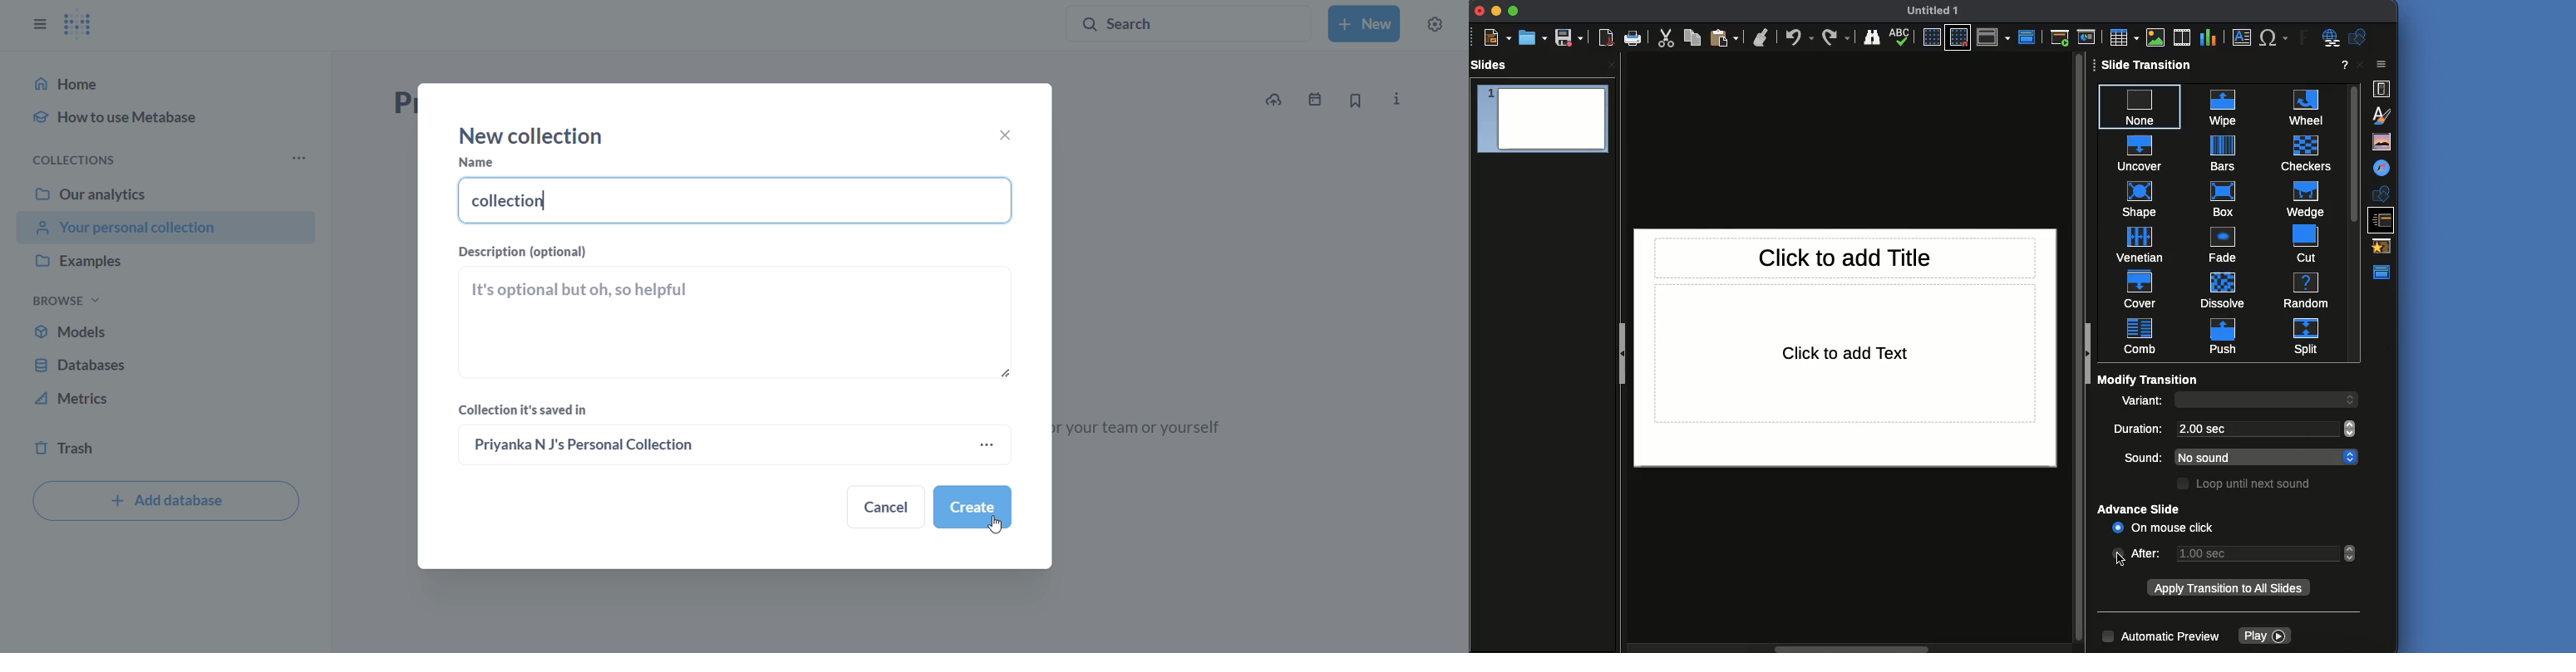  I want to click on Title, so click(1846, 258).